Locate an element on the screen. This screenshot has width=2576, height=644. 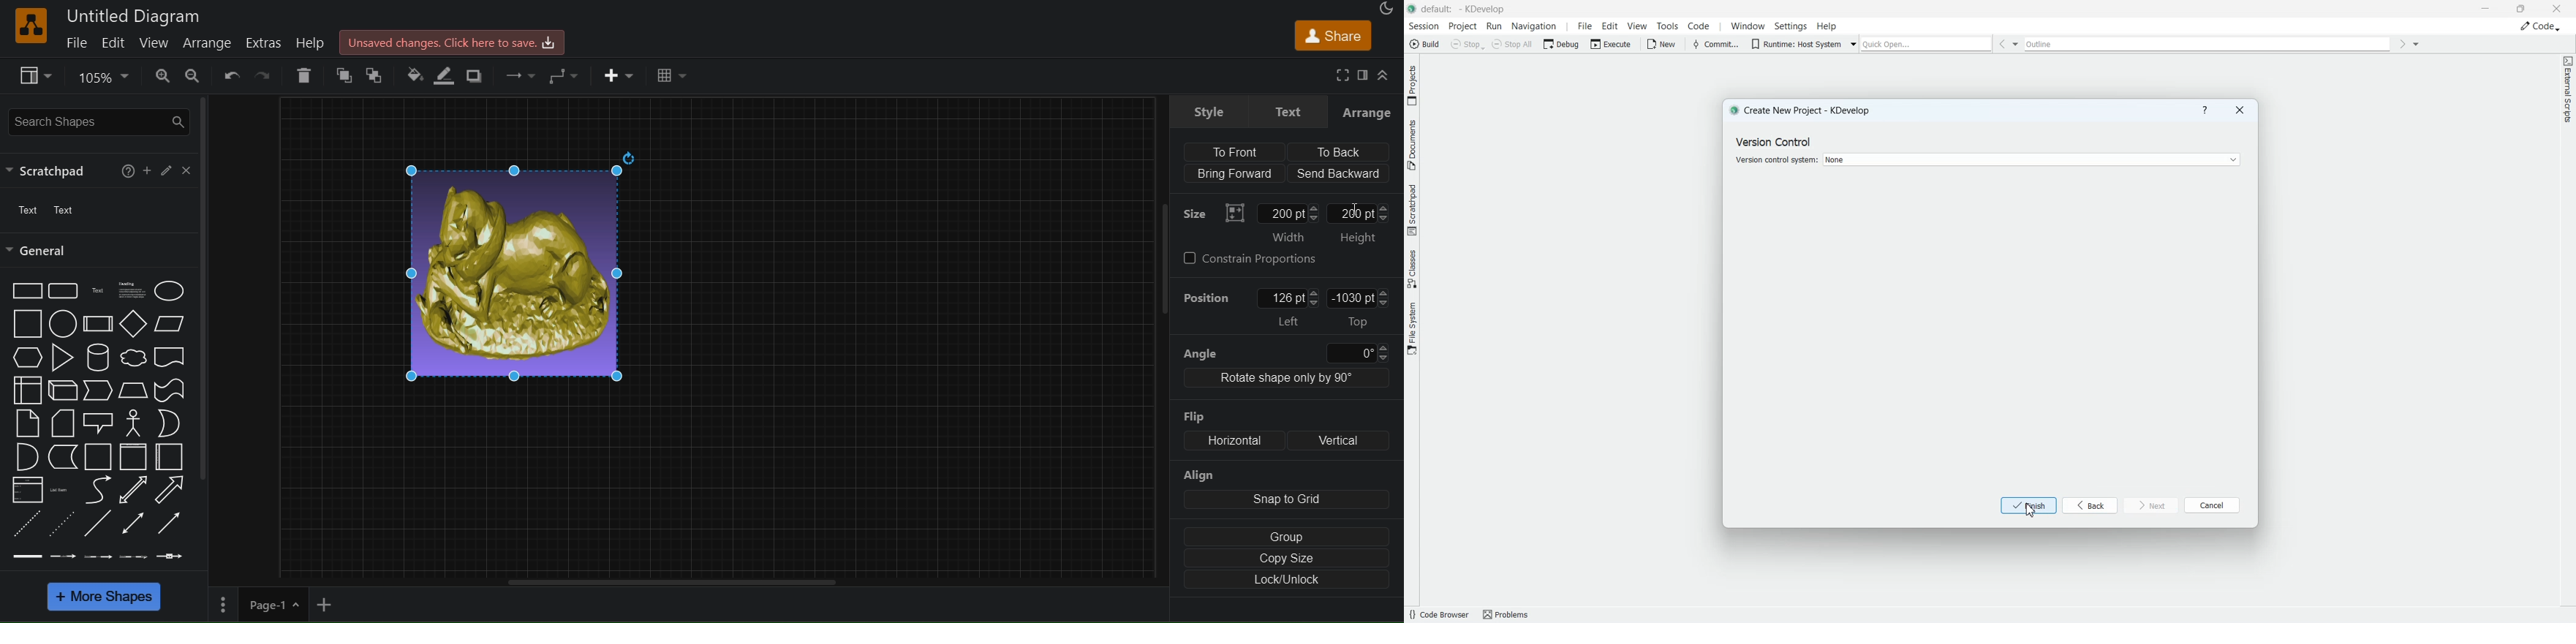
Collapse/ Expand is located at coordinates (1384, 77).